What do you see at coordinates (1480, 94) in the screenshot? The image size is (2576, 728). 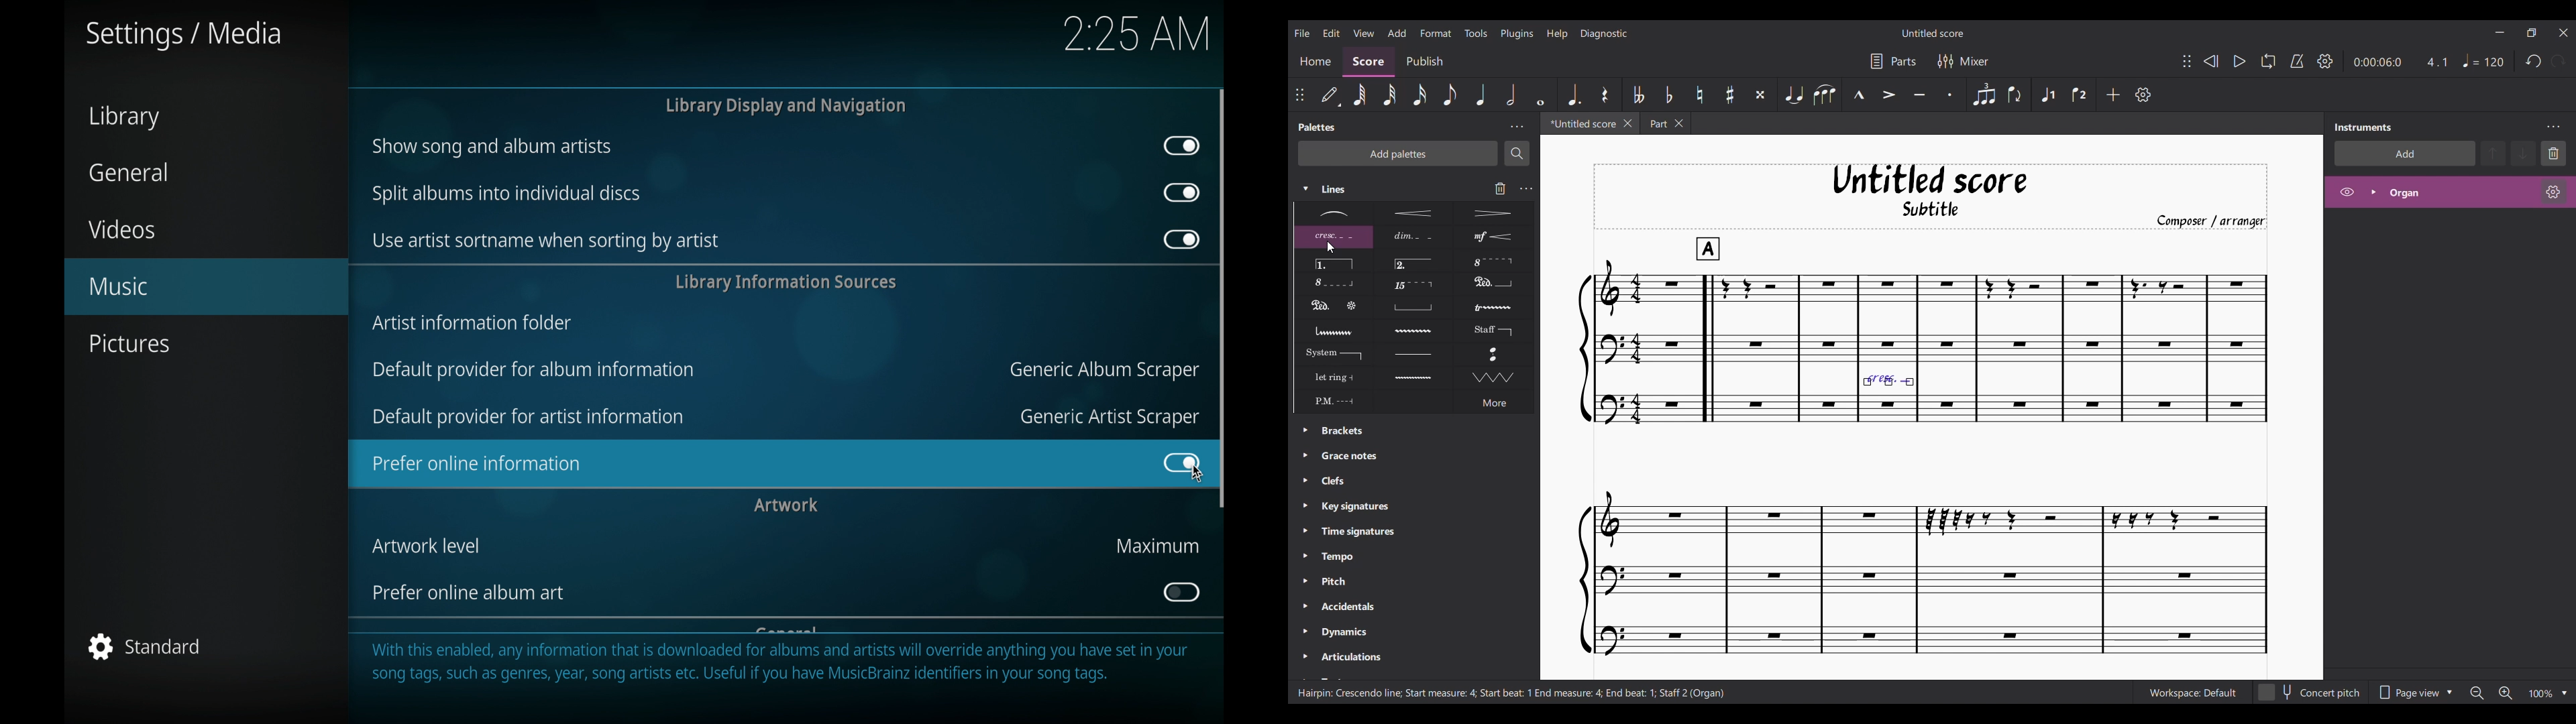 I see `Quarter note` at bounding box center [1480, 94].